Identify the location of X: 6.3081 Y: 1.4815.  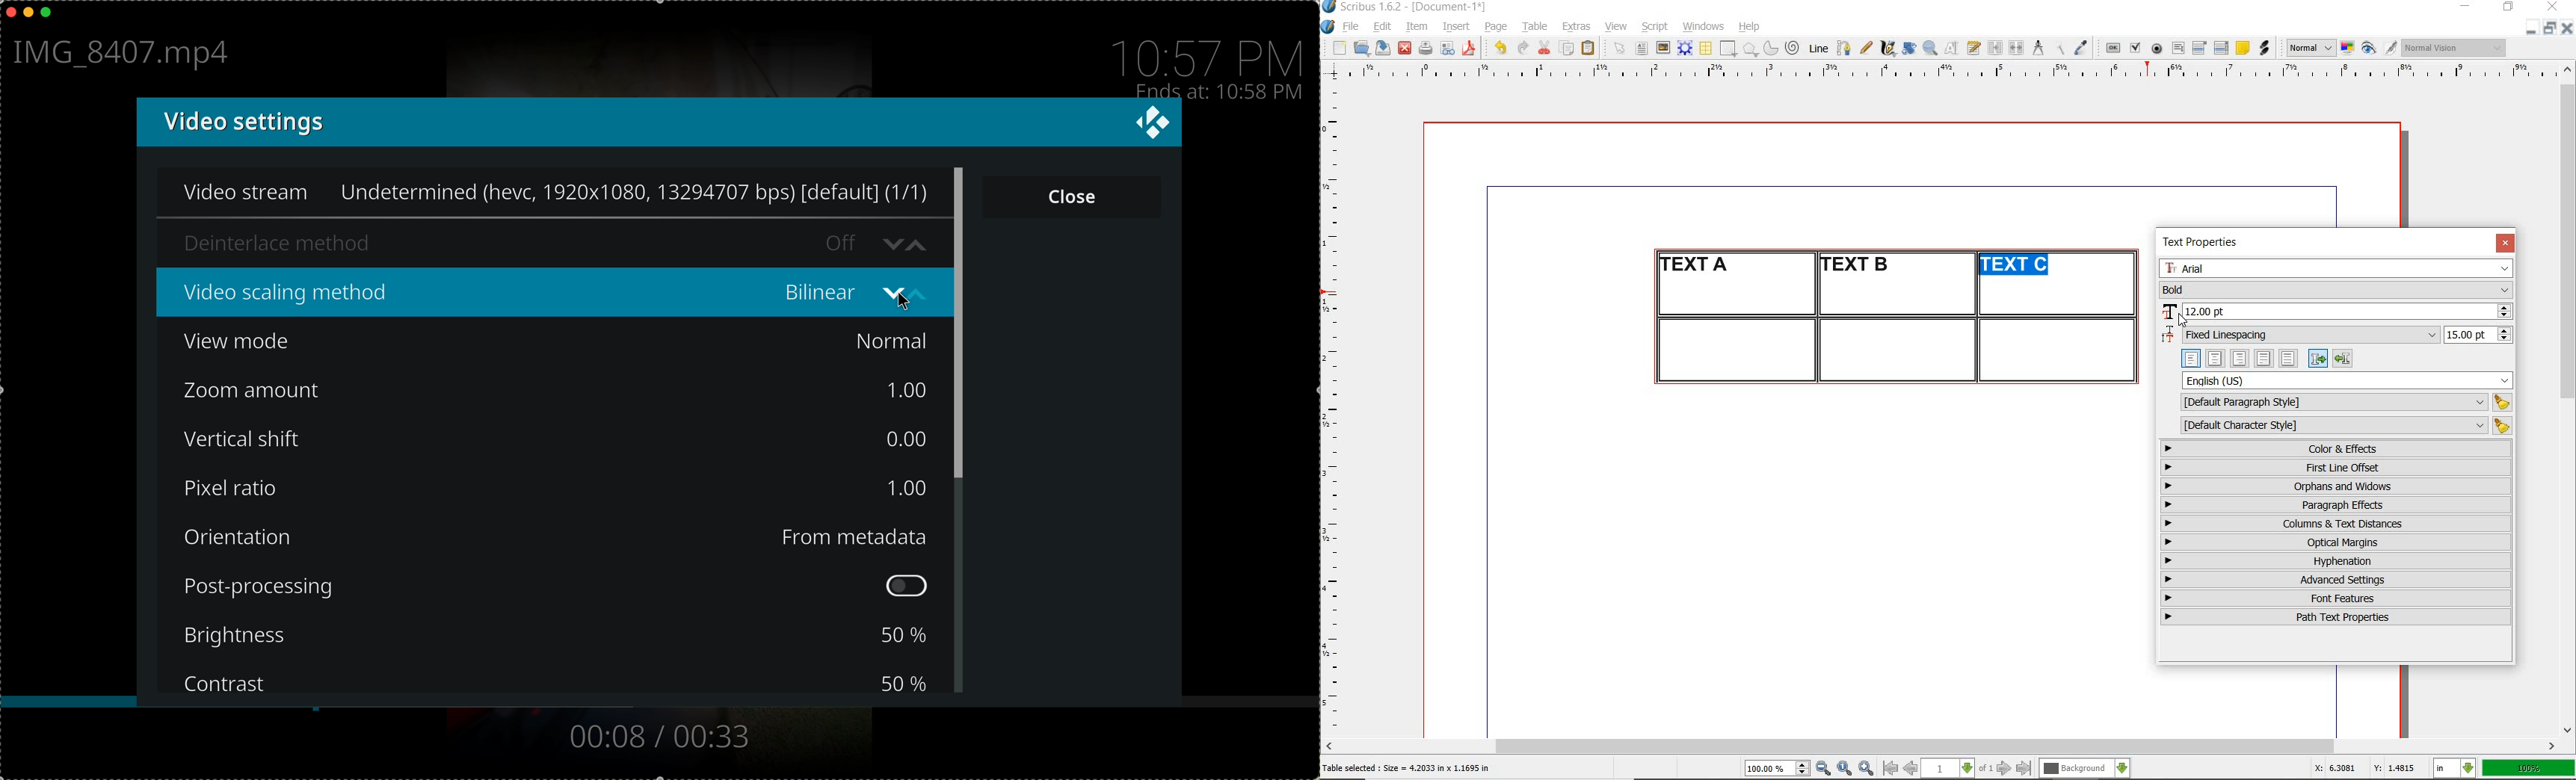
(2367, 768).